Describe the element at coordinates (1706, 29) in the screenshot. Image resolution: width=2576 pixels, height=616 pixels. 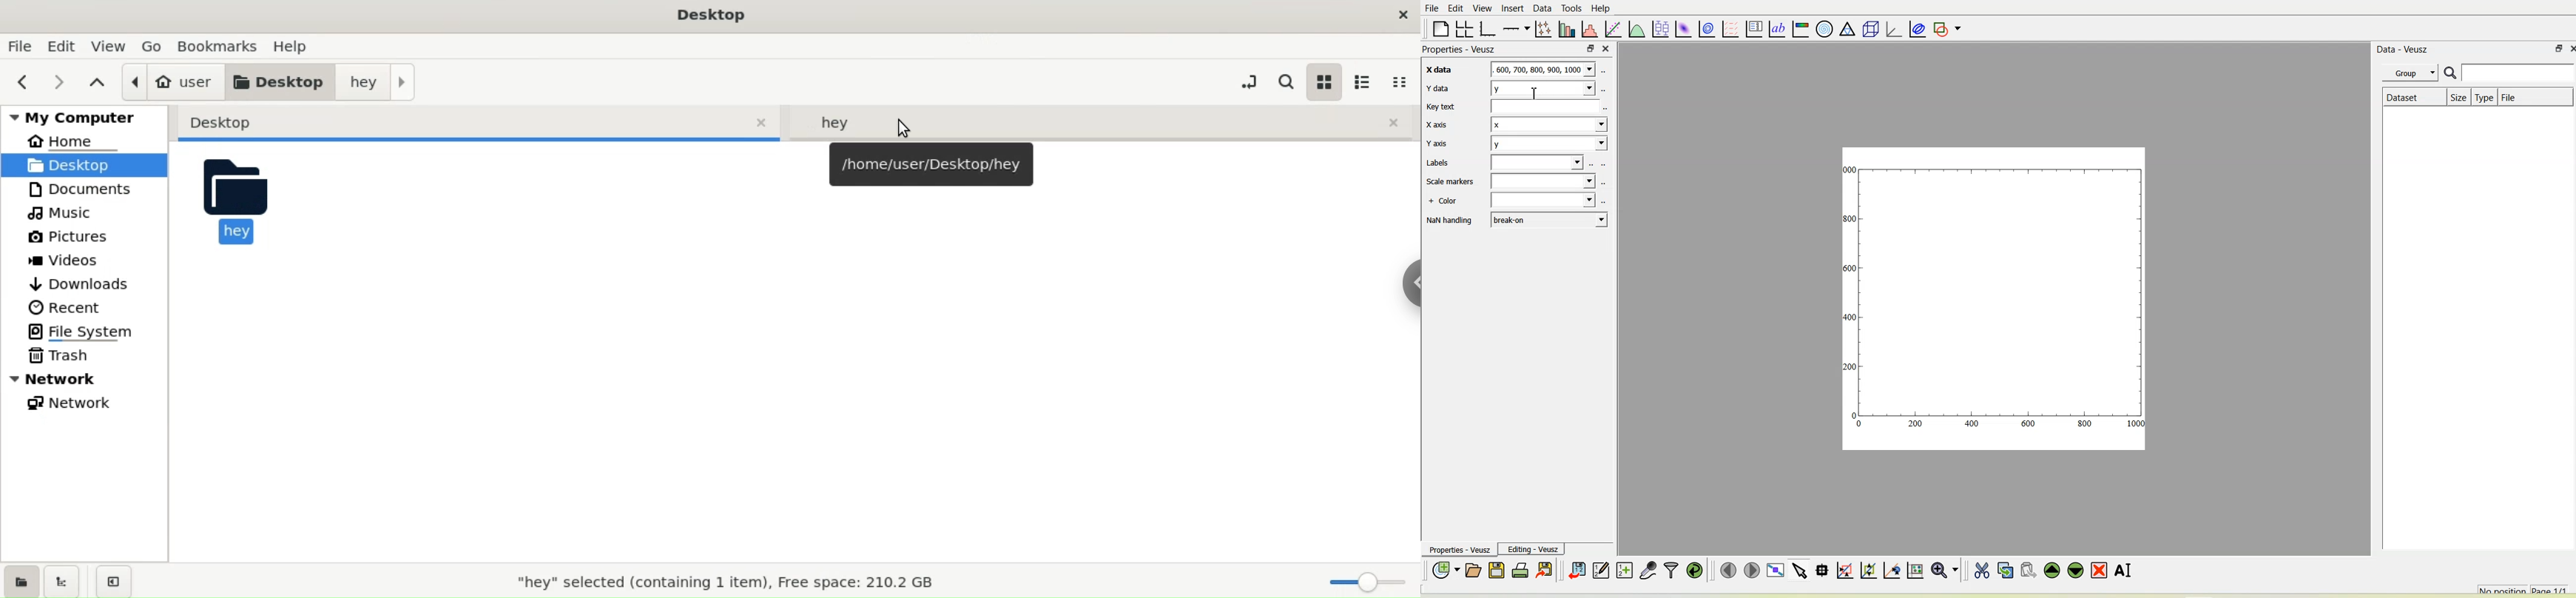
I see `plot a 2d data set with contours` at that location.